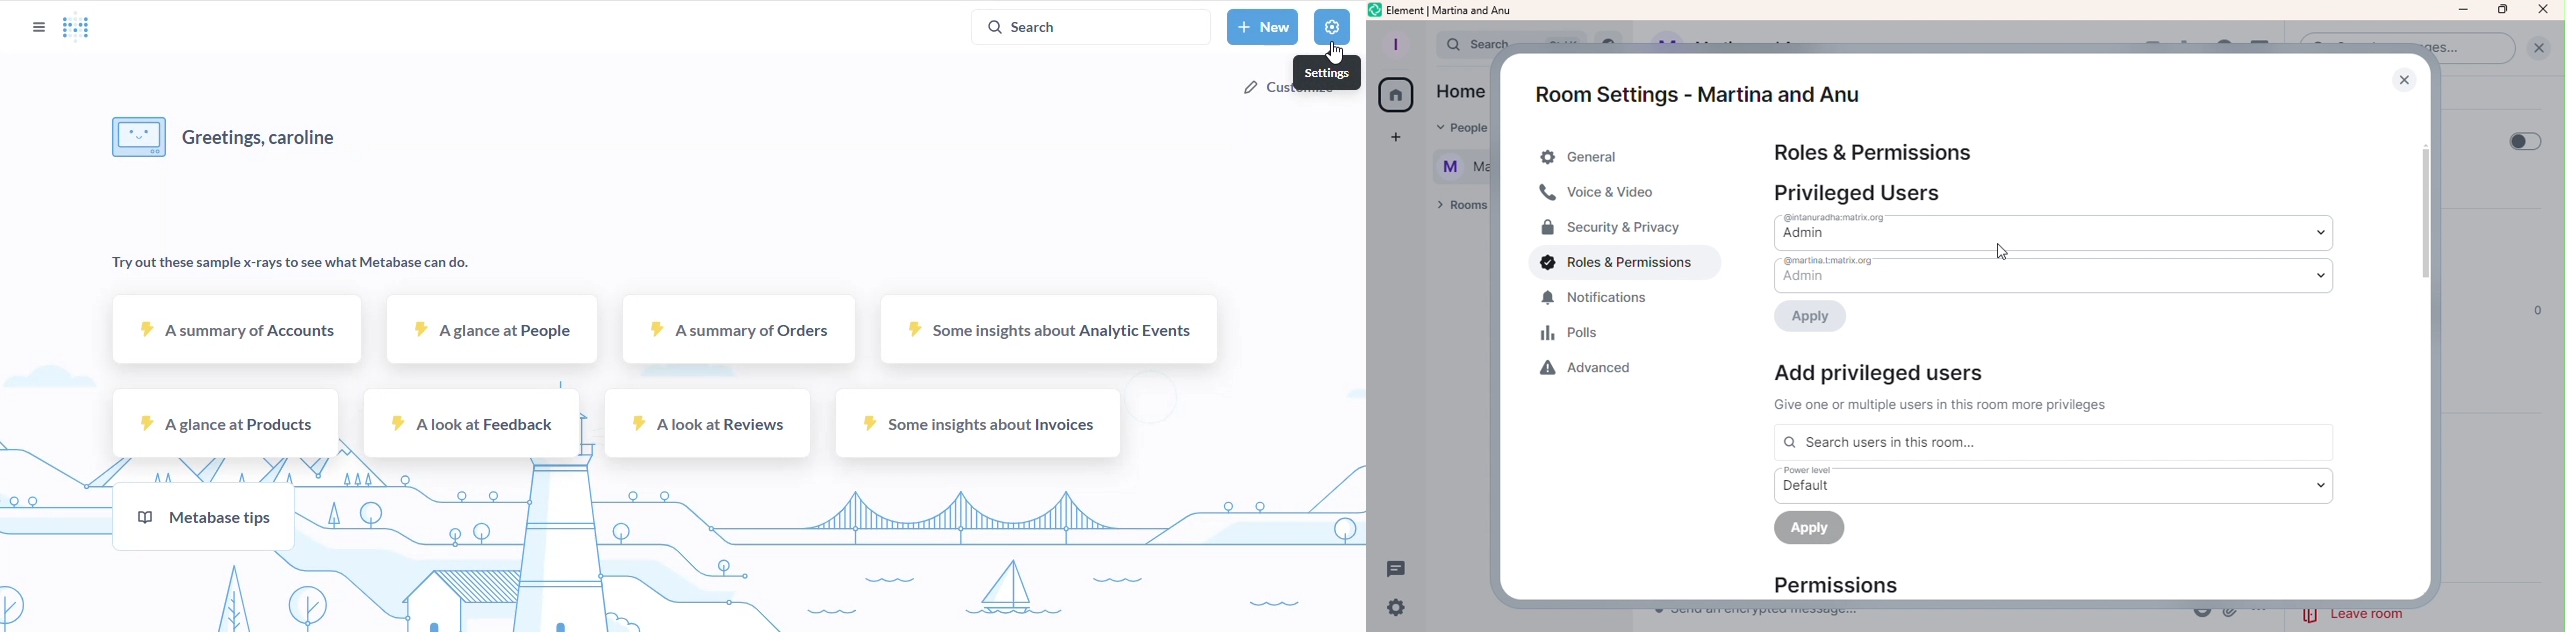 The width and height of the screenshot is (2576, 644). What do you see at coordinates (1811, 530) in the screenshot?
I see `Apply` at bounding box center [1811, 530].